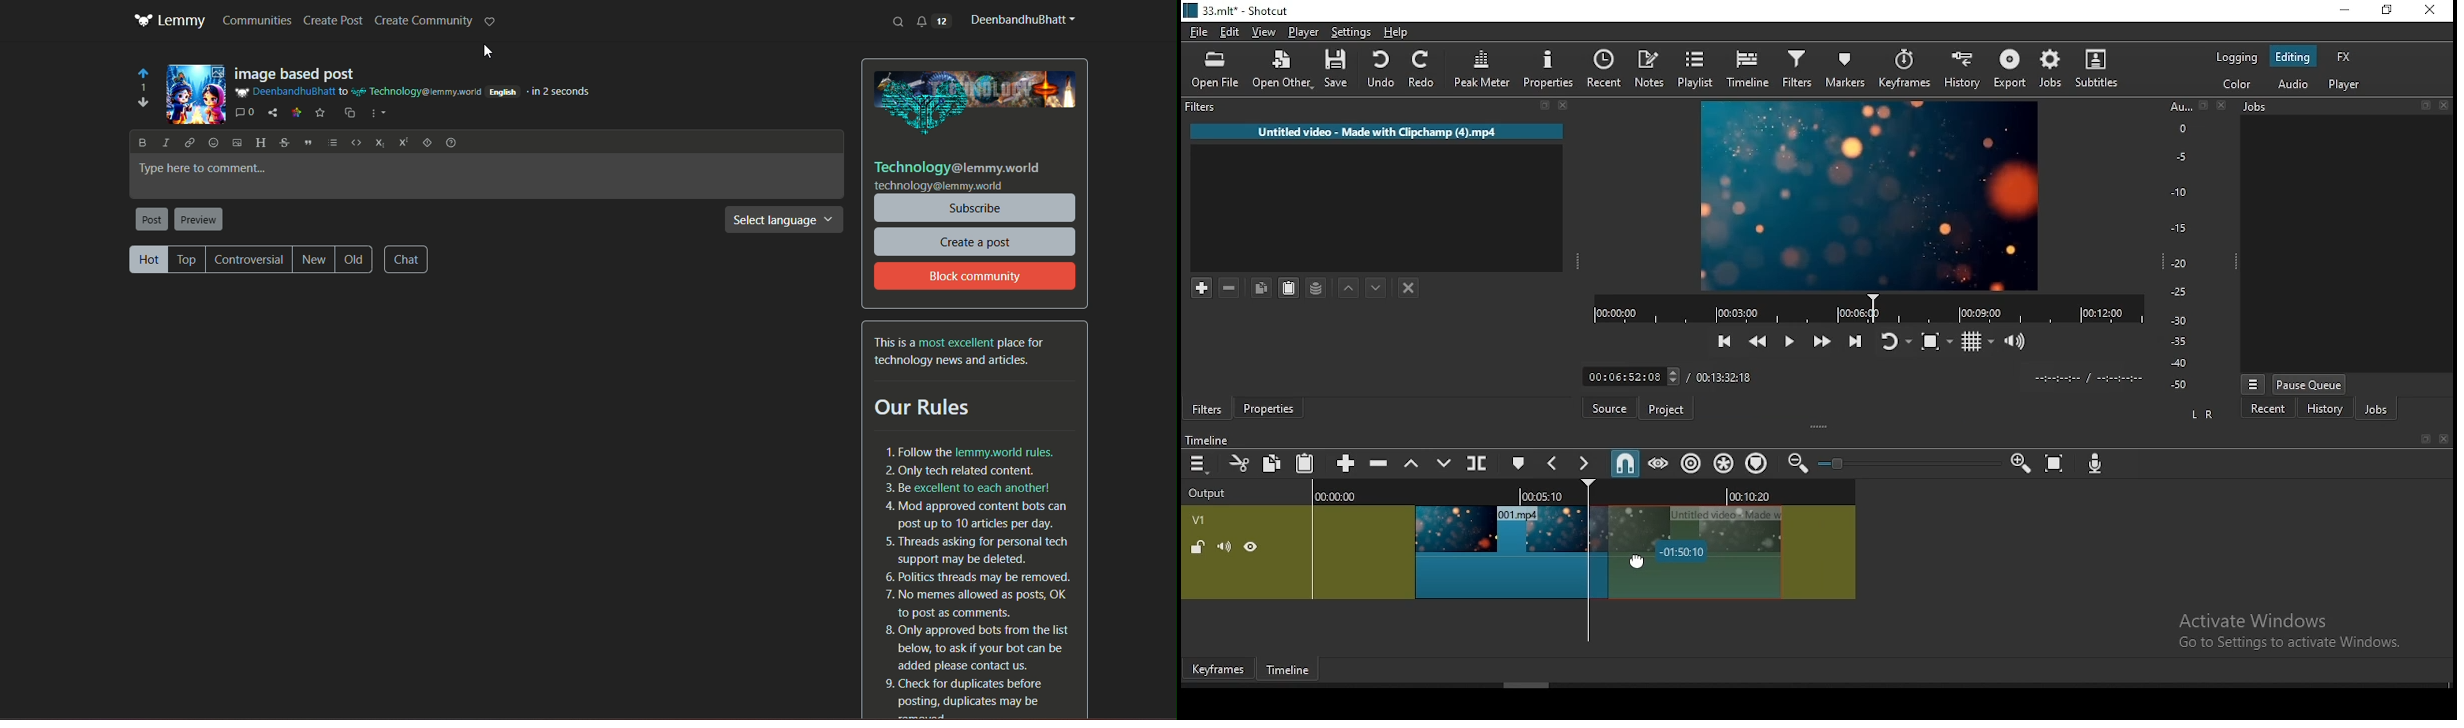 The image size is (2464, 728). Describe the element at coordinates (1587, 463) in the screenshot. I see `next marker` at that location.